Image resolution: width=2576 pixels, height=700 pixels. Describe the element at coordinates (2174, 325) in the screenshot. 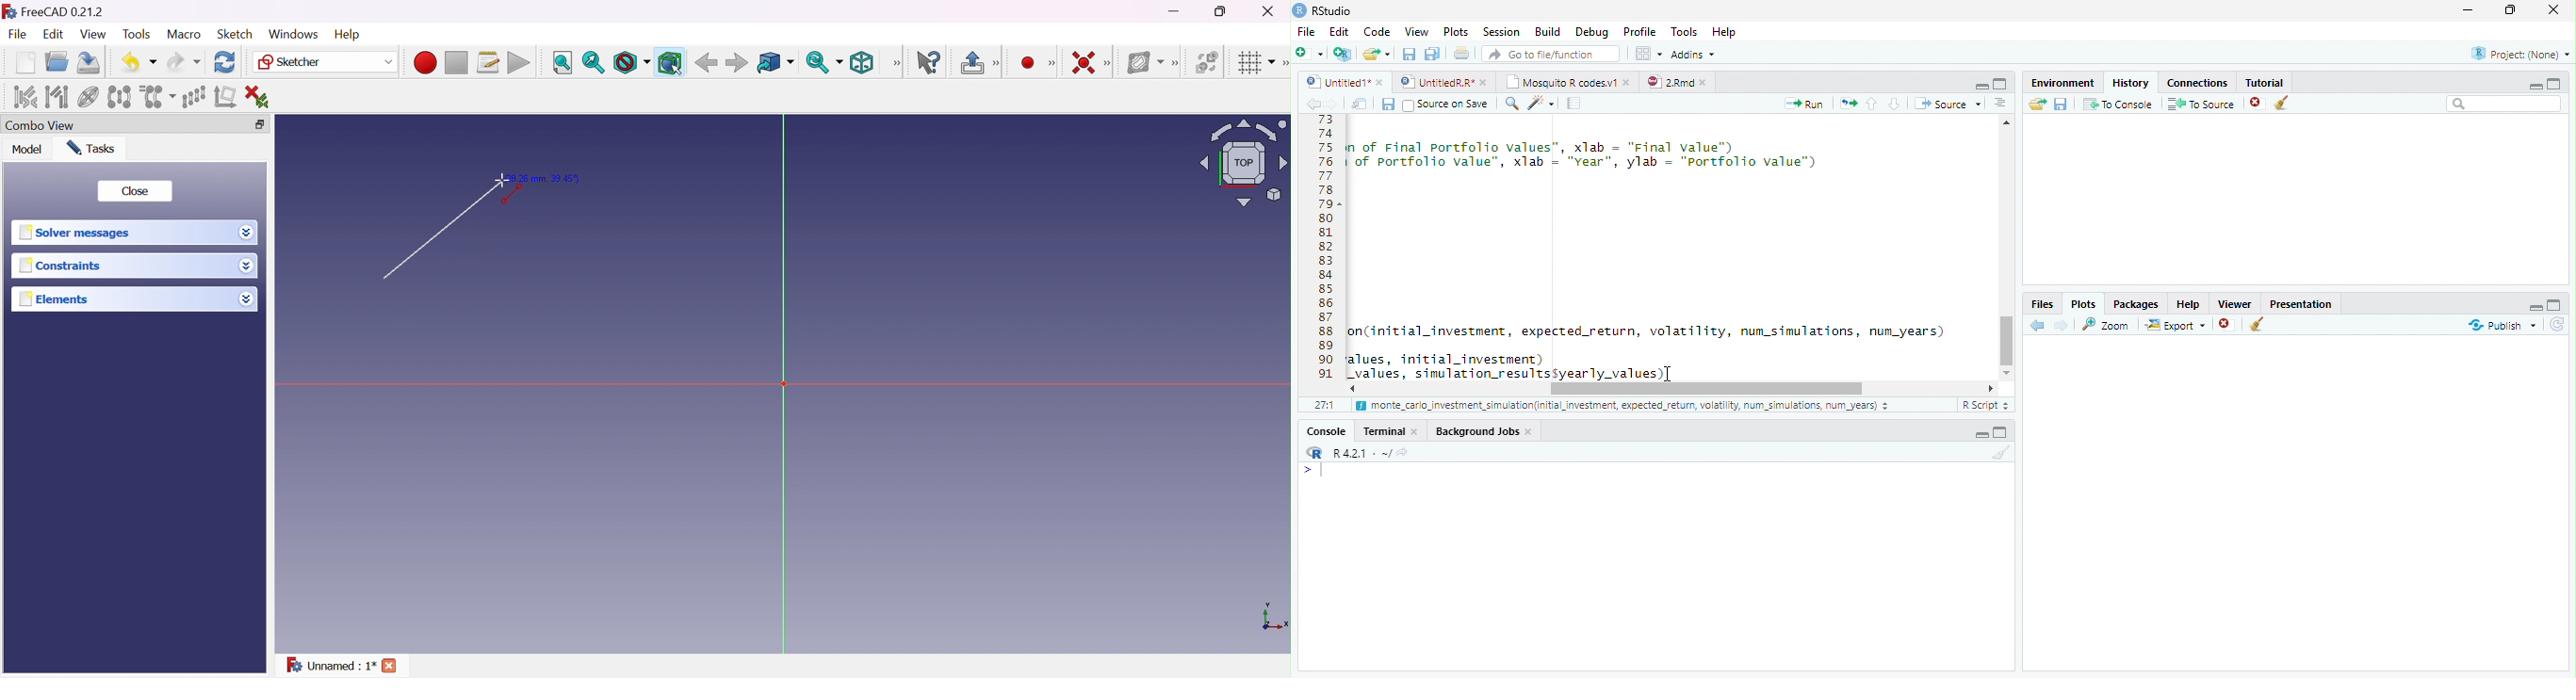

I see `Export` at that location.